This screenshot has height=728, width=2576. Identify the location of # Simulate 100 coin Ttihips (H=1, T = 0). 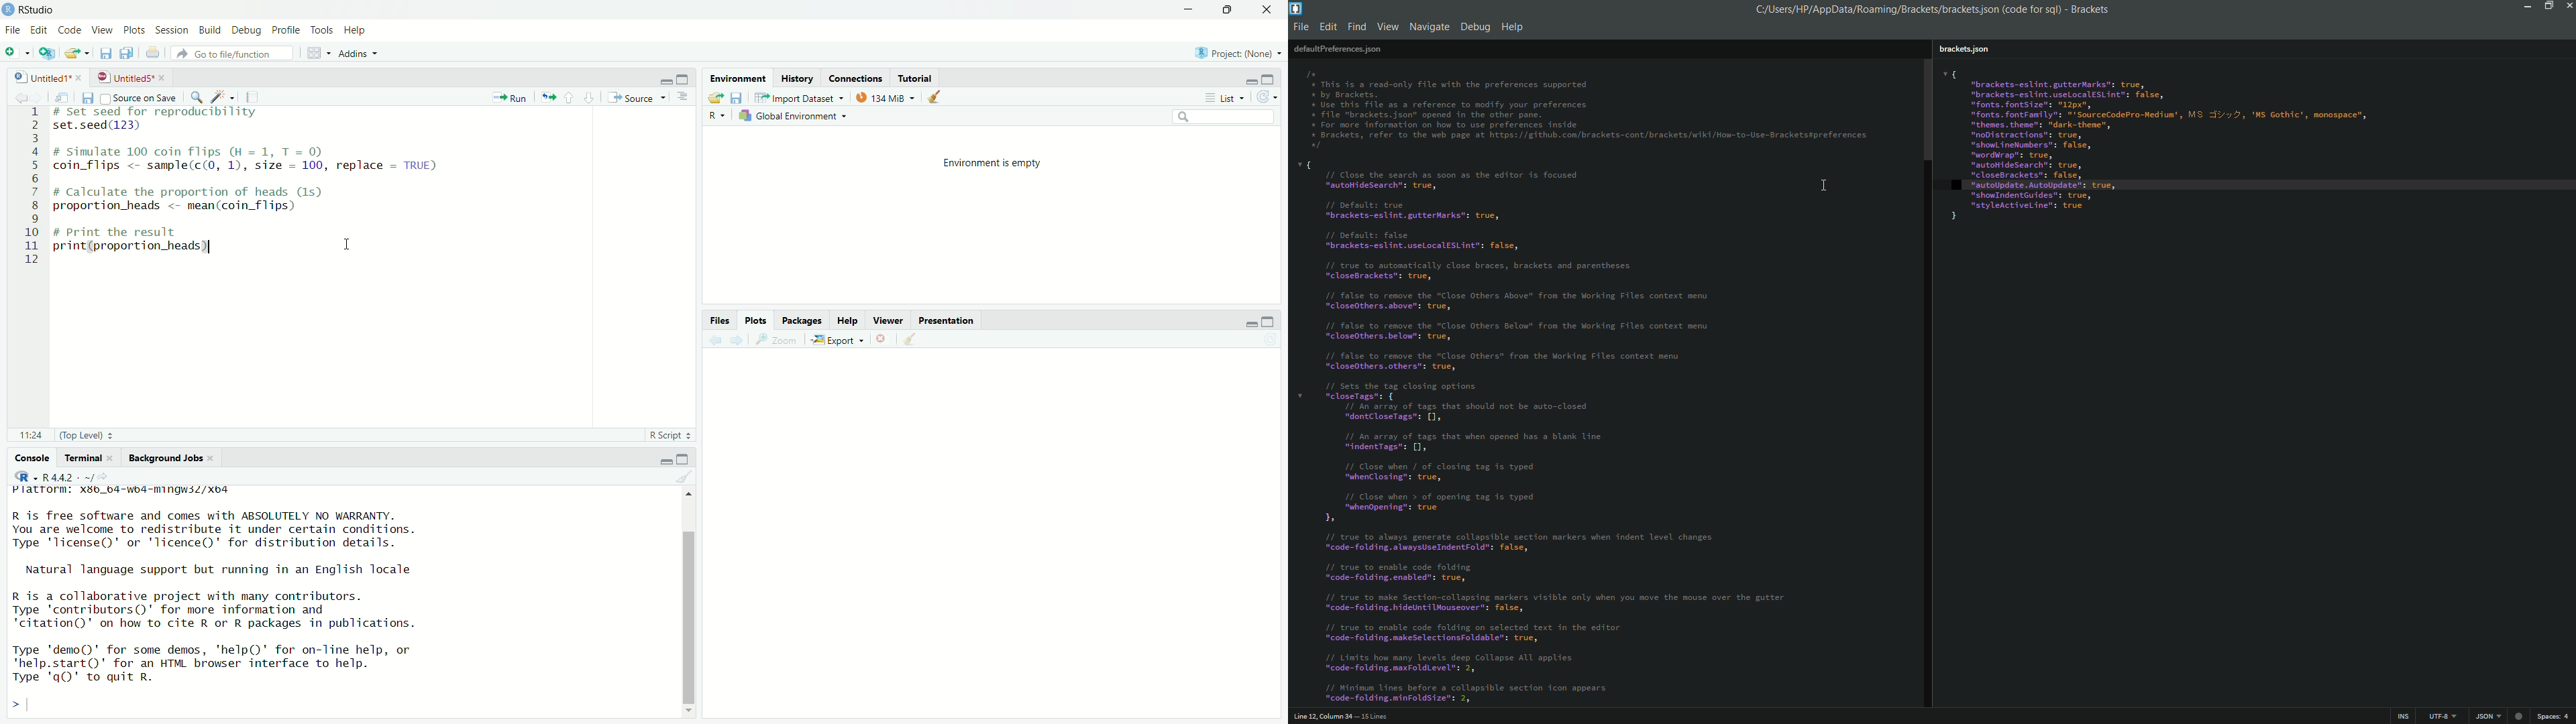
(208, 150).